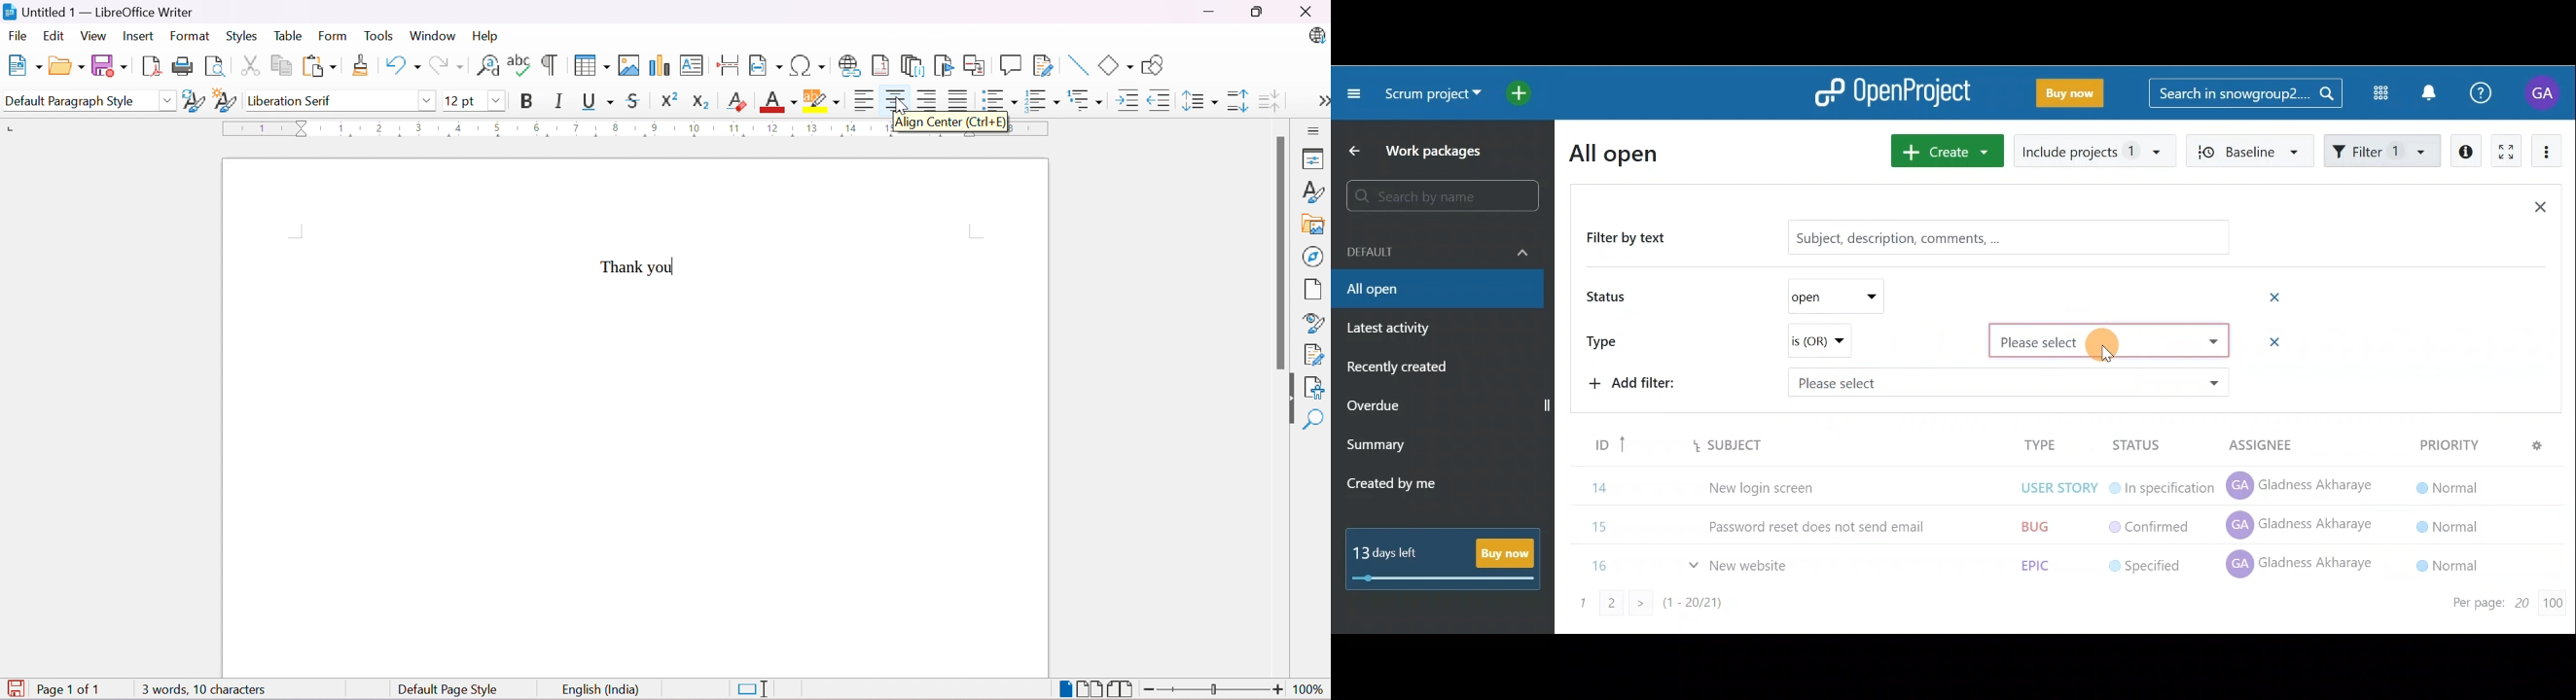 The height and width of the screenshot is (700, 2576). I want to click on Insert Footnote, so click(879, 66).